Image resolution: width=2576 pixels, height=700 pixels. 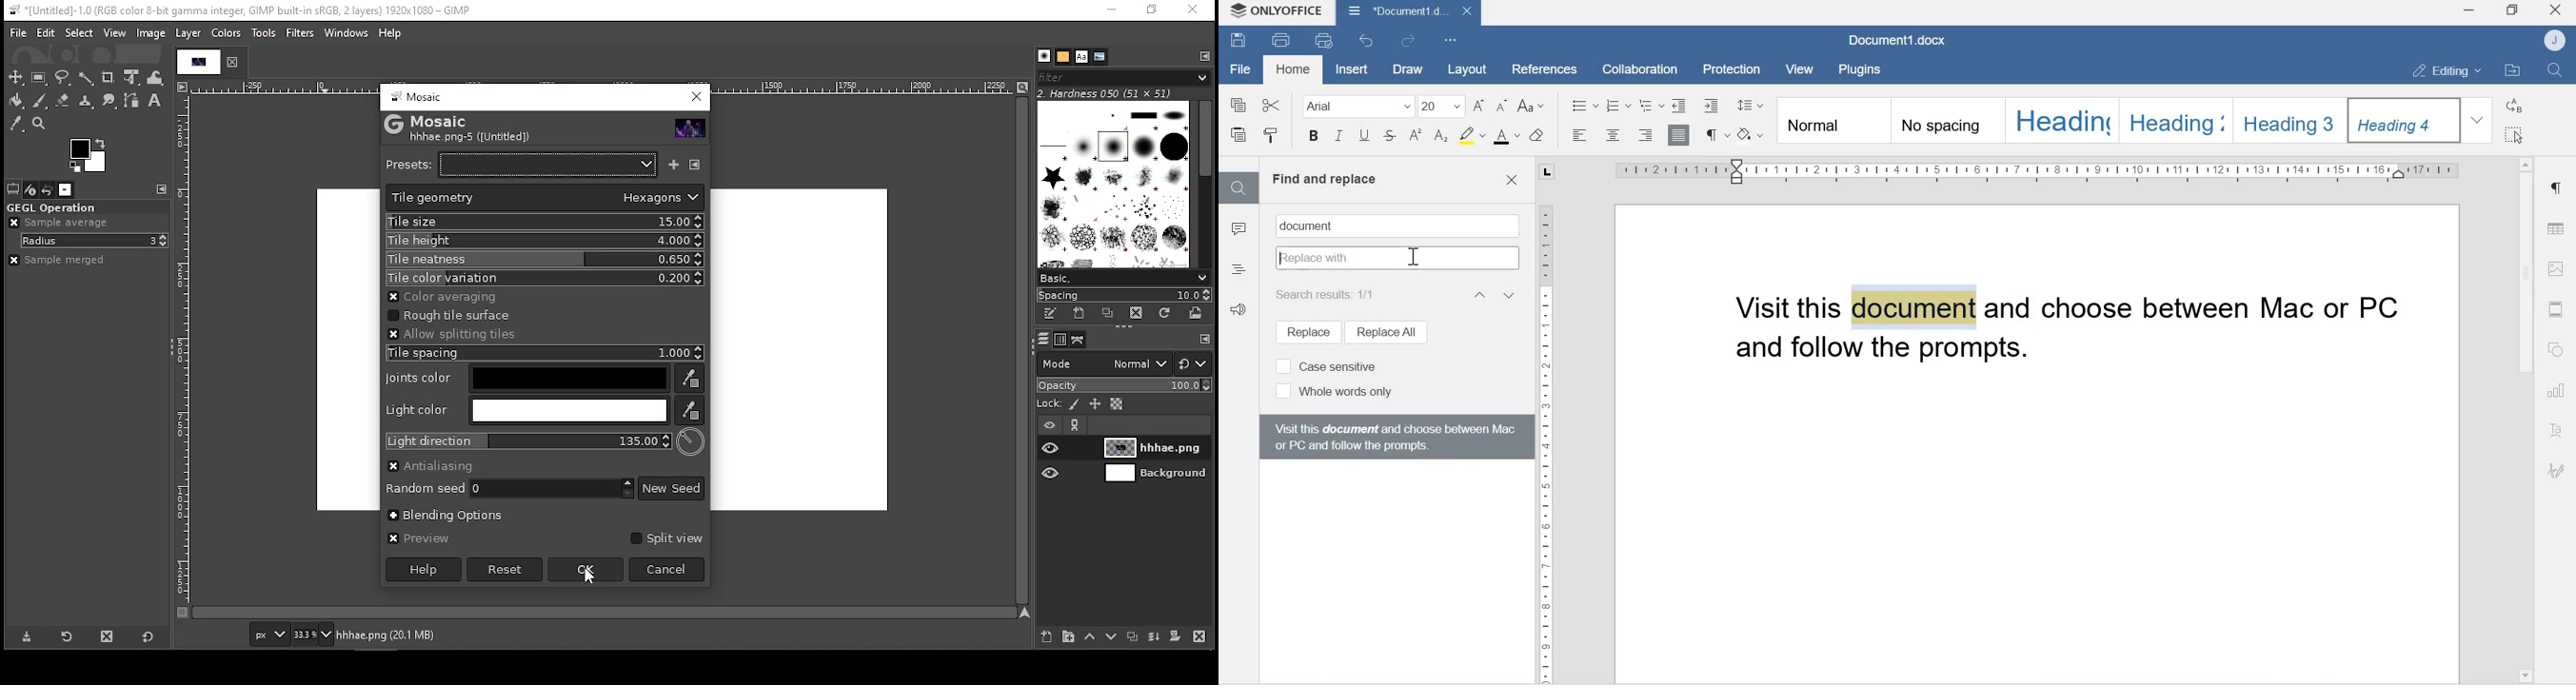 What do you see at coordinates (299, 30) in the screenshot?
I see `filters` at bounding box center [299, 30].